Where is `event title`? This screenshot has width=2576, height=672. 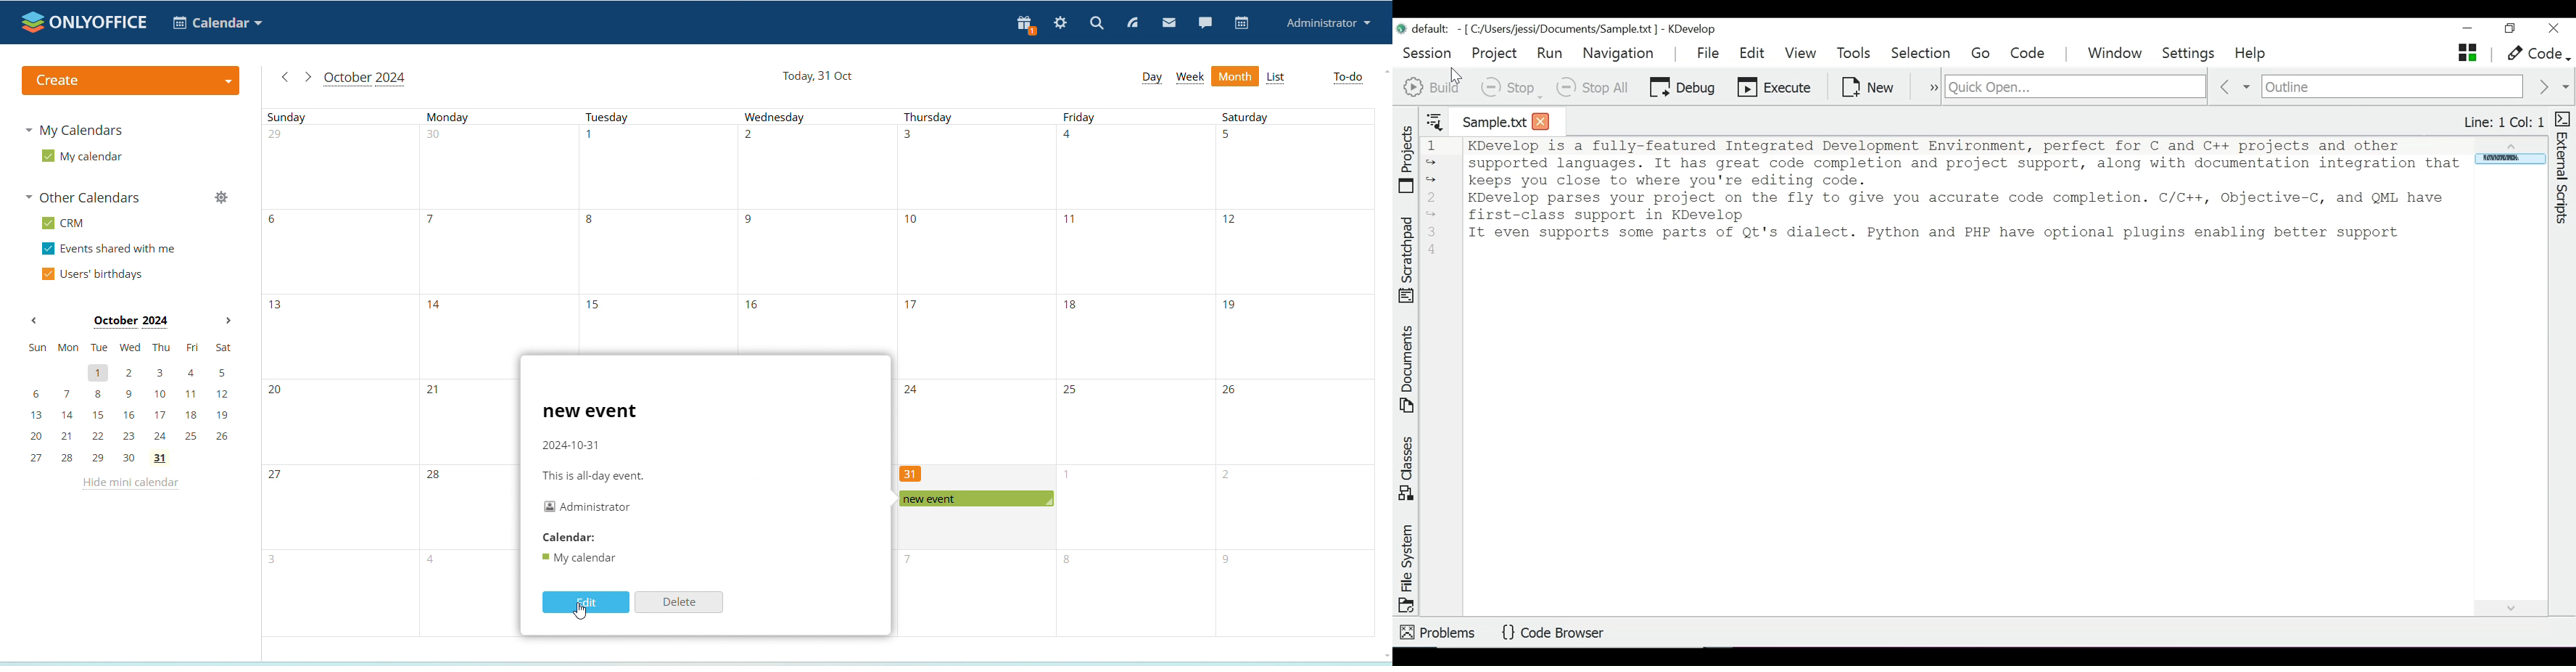
event title is located at coordinates (590, 412).